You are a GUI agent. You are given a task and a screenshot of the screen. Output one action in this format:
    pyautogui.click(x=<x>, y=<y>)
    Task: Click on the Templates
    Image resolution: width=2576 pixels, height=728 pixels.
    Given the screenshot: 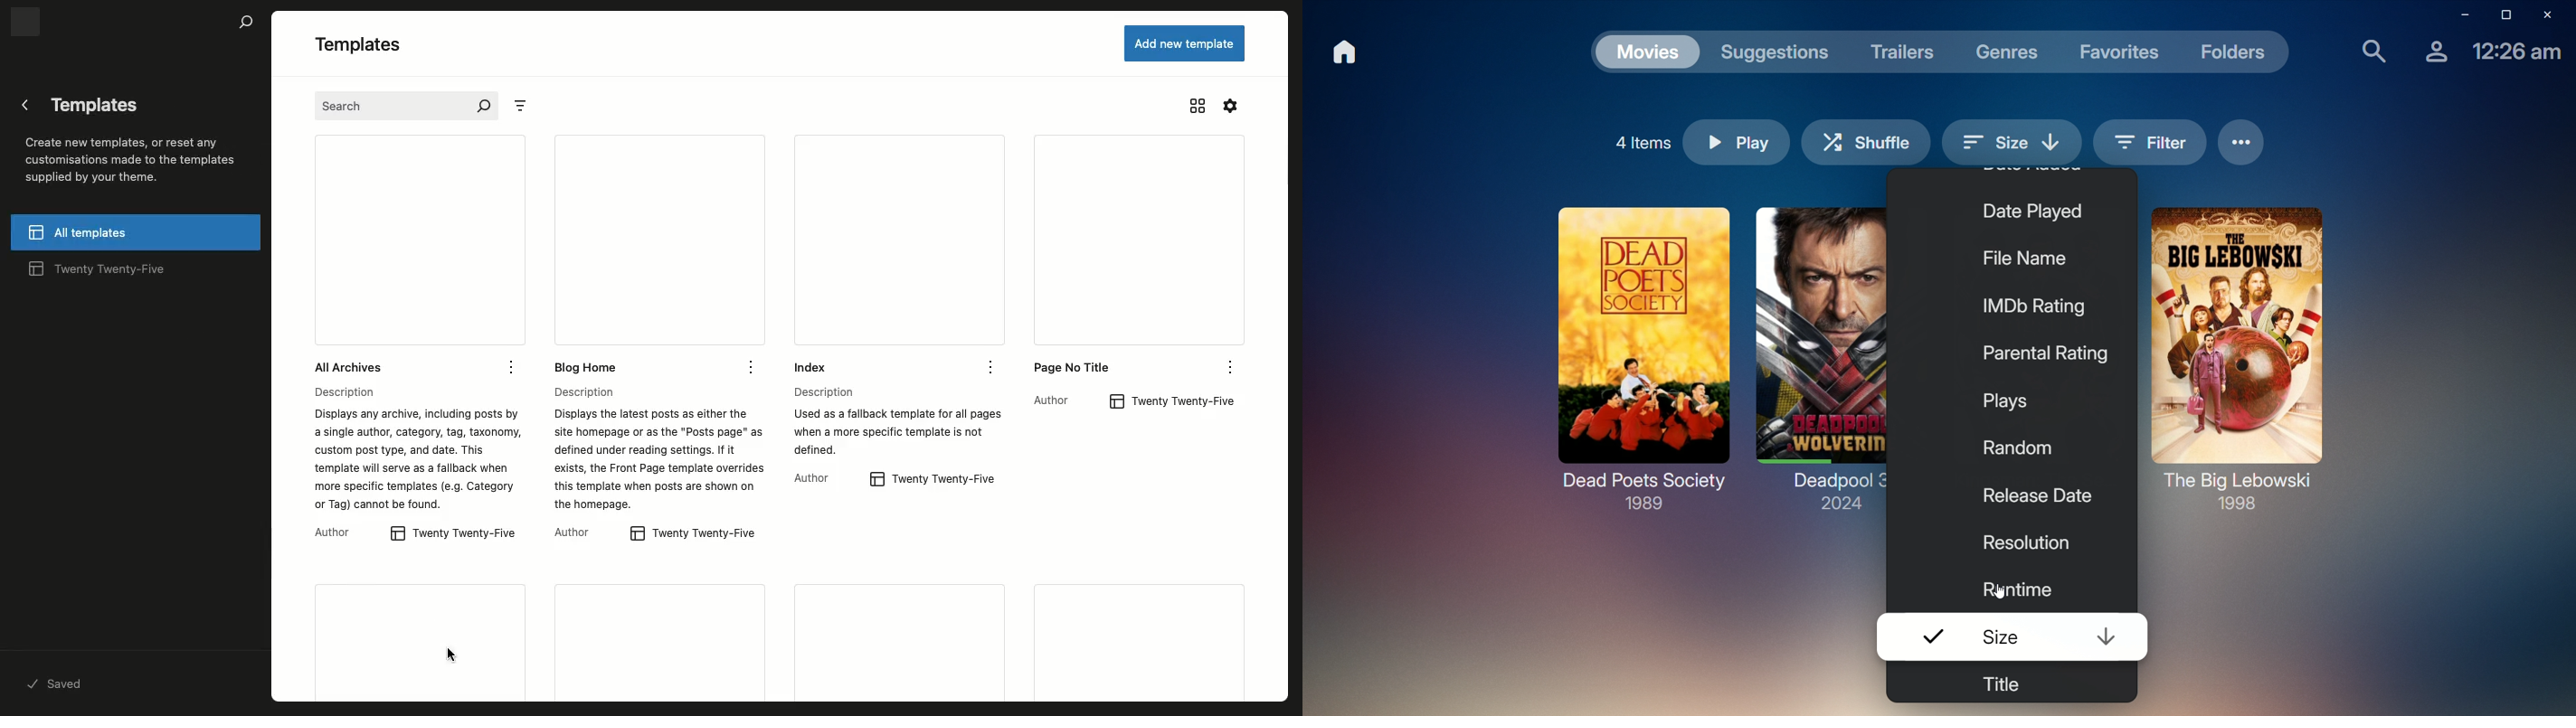 What is the action you would take?
    pyautogui.click(x=363, y=48)
    